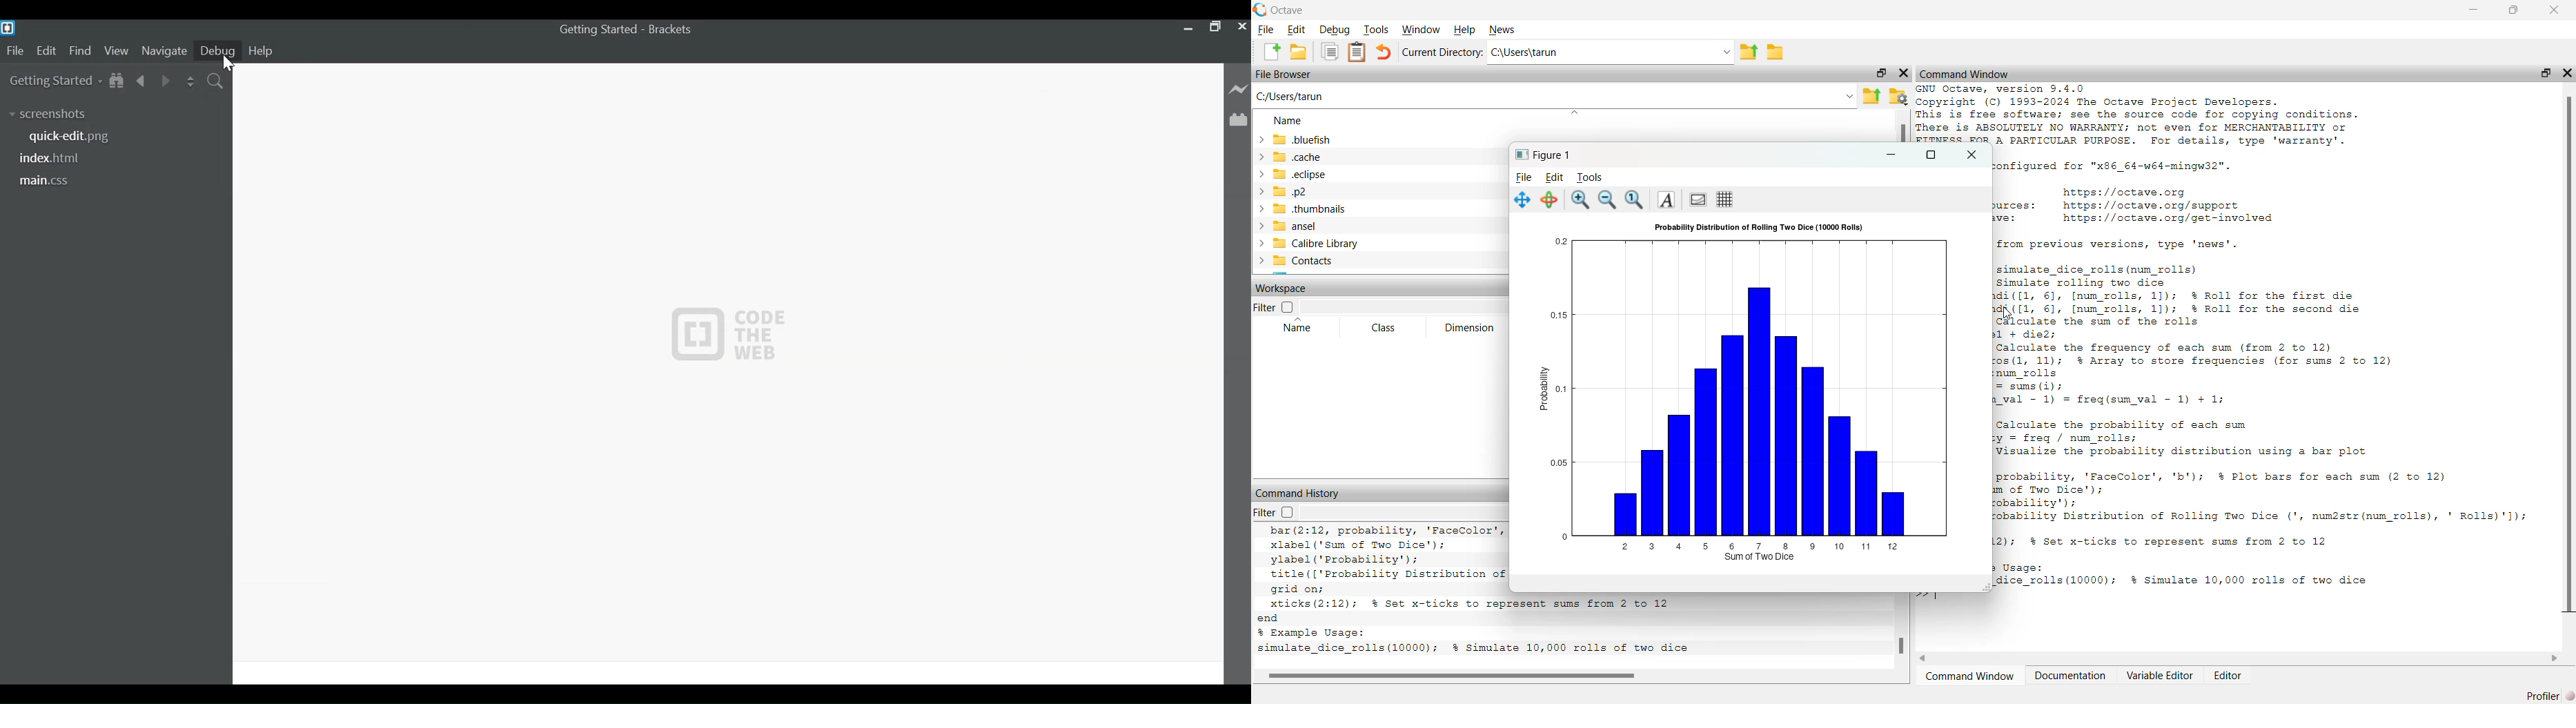  Describe the element at coordinates (2568, 358) in the screenshot. I see `scroll bar` at that location.